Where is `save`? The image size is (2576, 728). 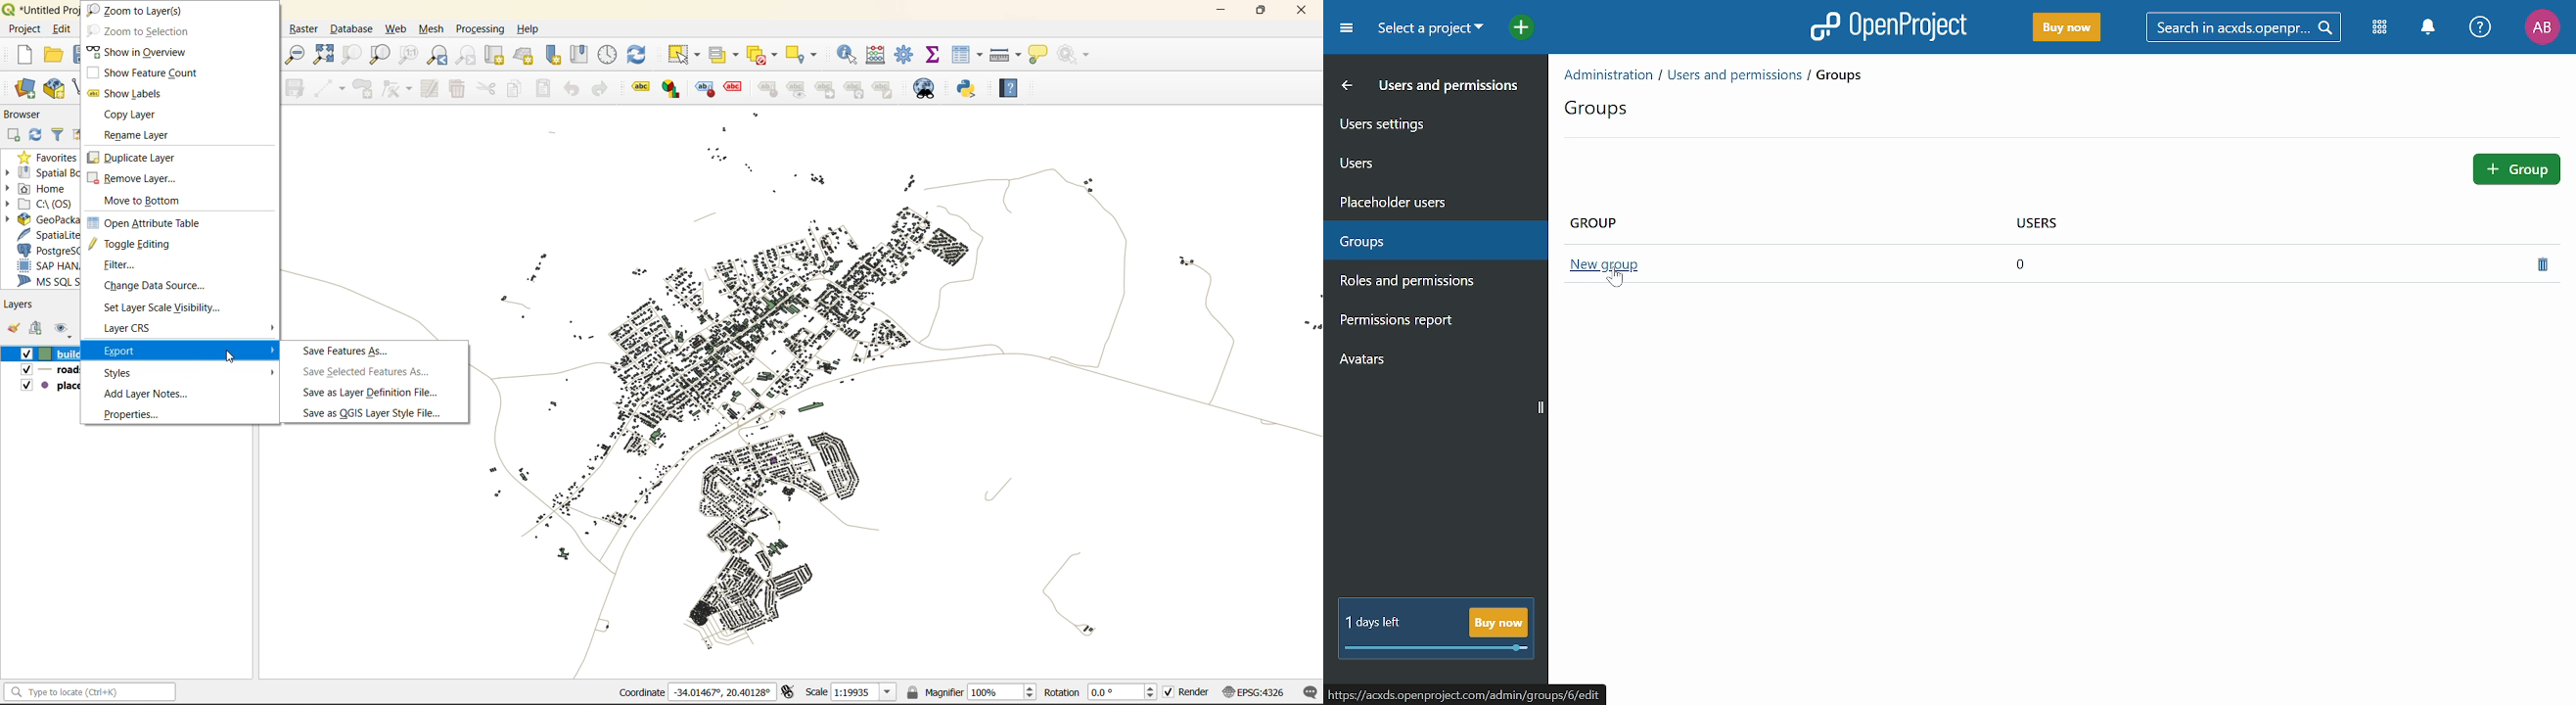 save is located at coordinates (77, 57).